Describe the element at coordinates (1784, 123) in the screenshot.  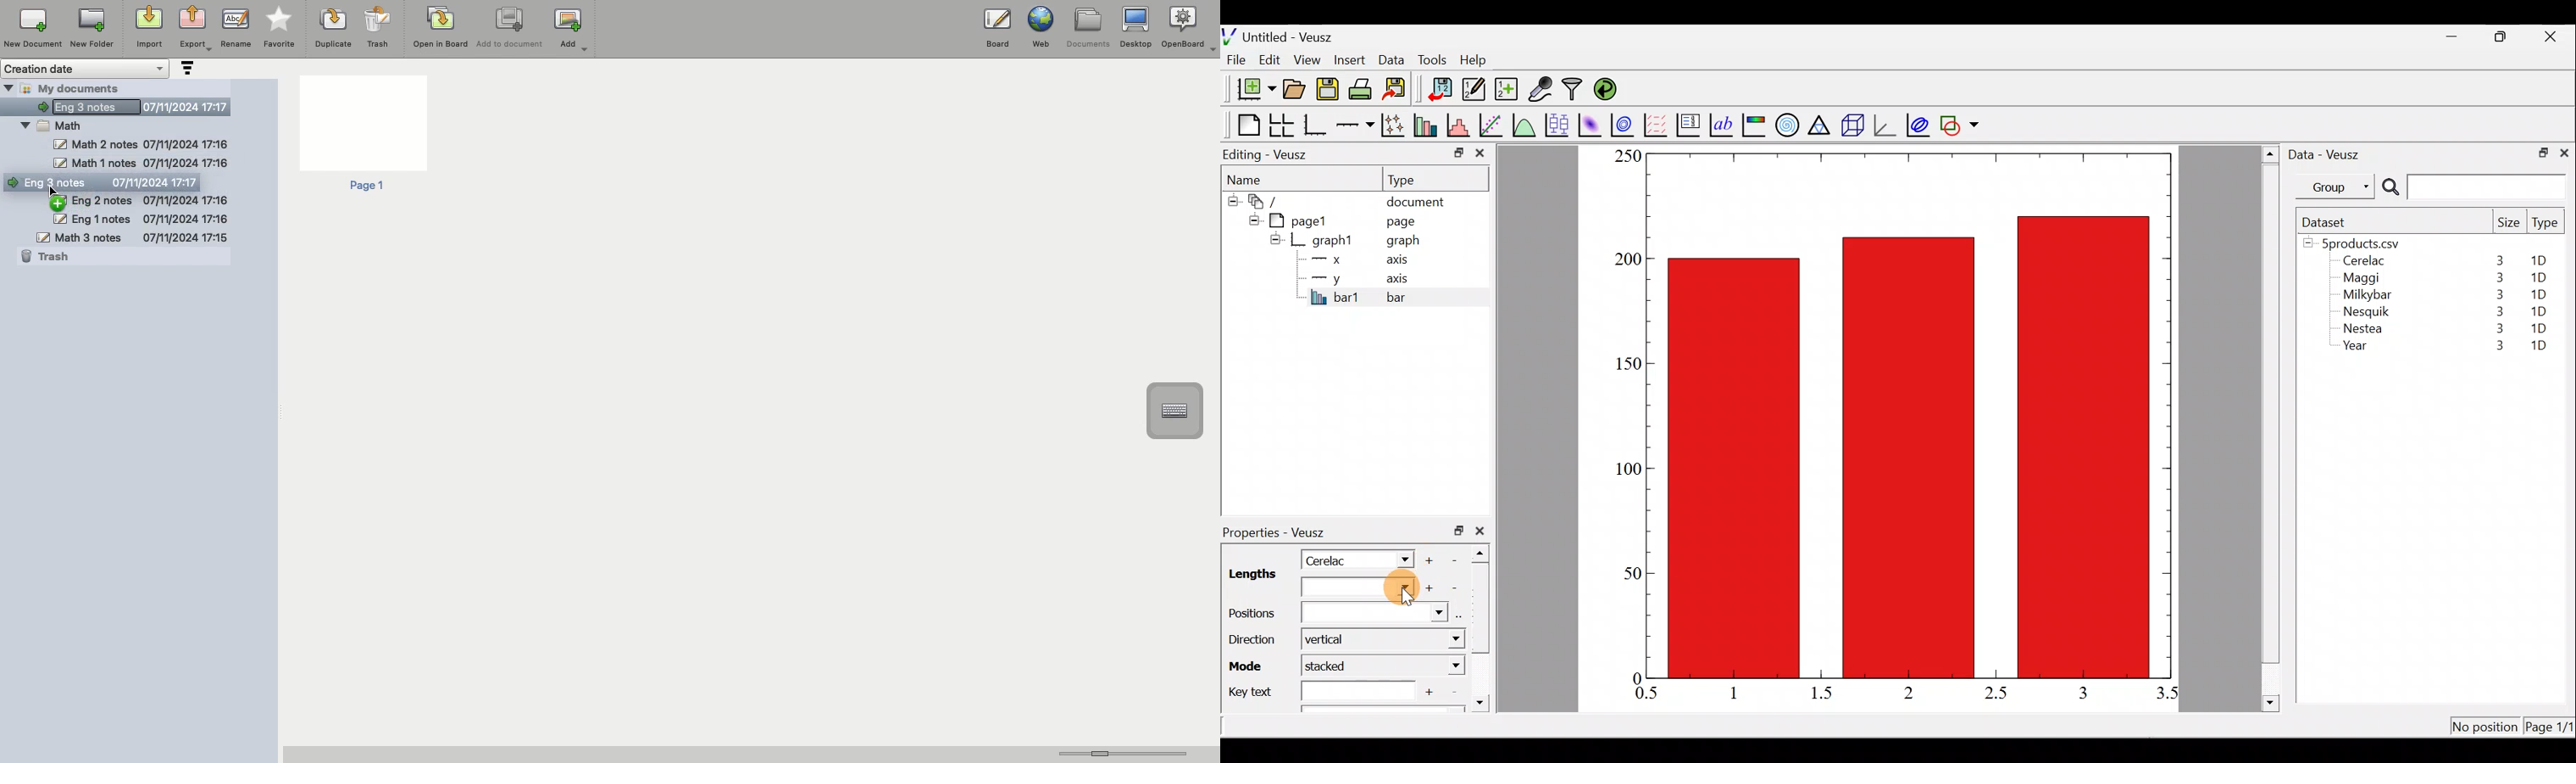
I see `Polar graph` at that location.